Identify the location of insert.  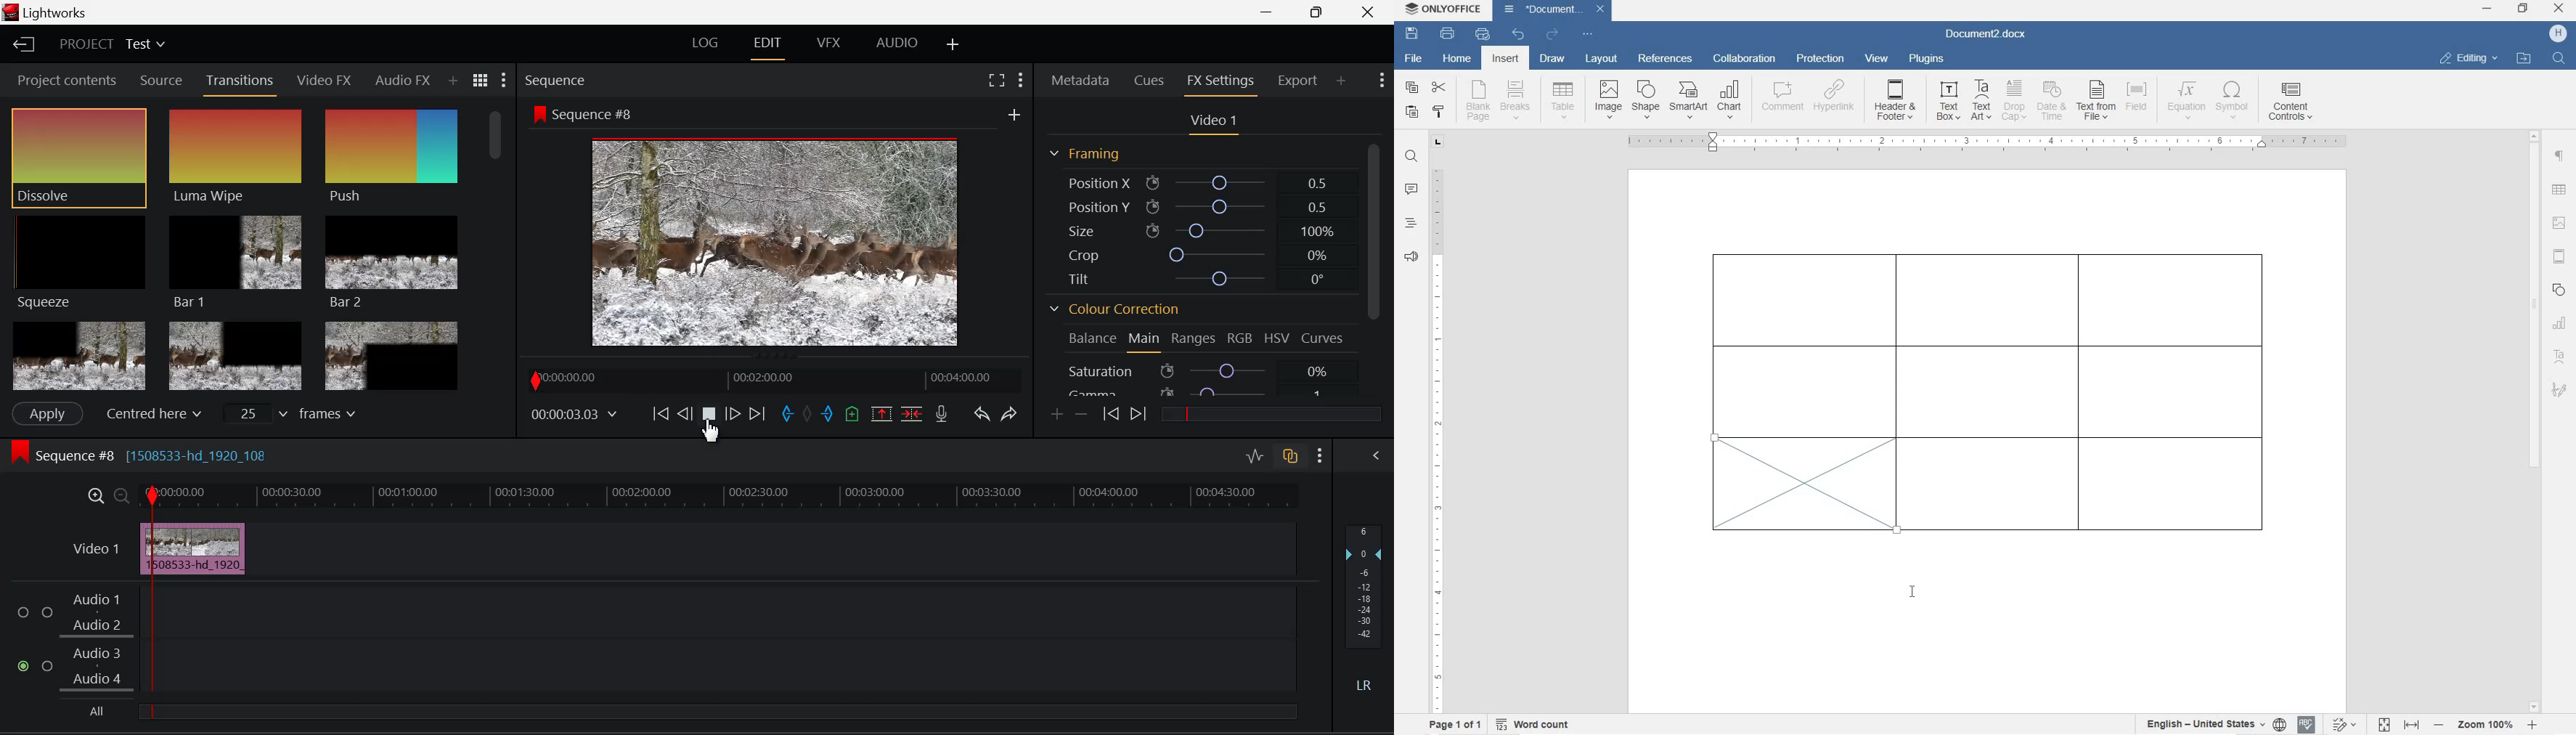
(1504, 59).